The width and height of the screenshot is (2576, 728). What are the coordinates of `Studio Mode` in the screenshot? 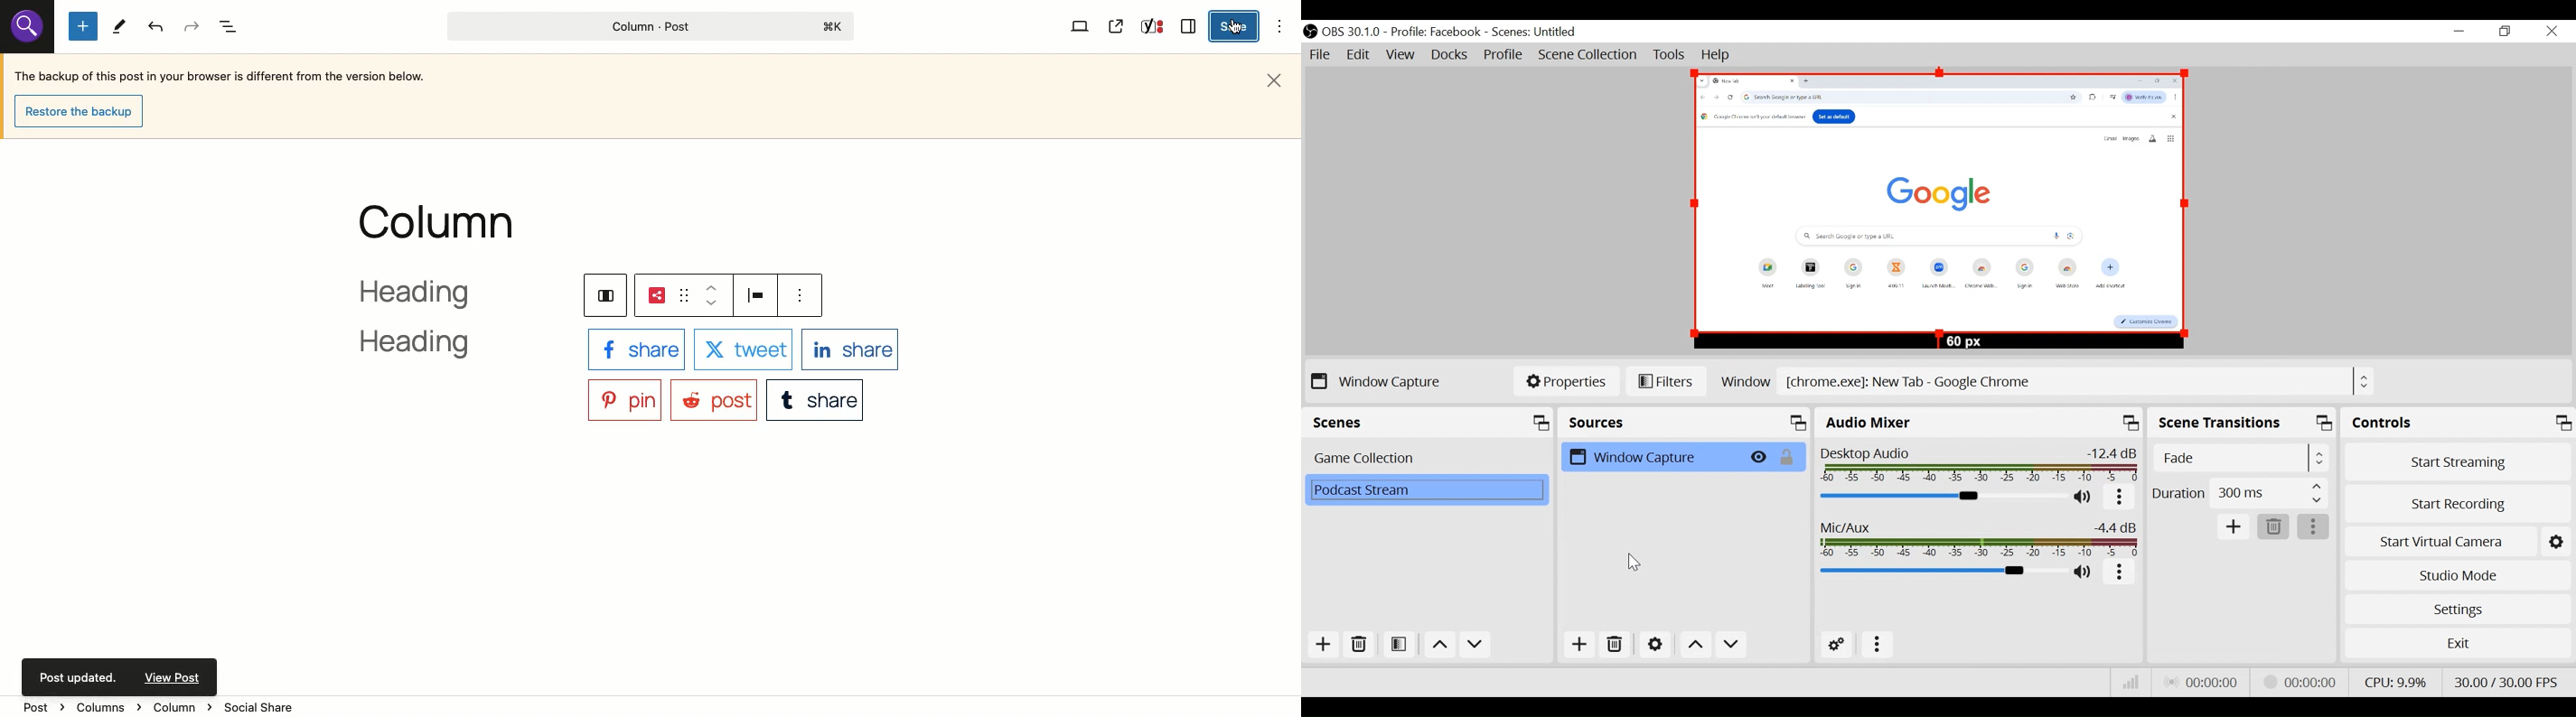 It's located at (2456, 574).